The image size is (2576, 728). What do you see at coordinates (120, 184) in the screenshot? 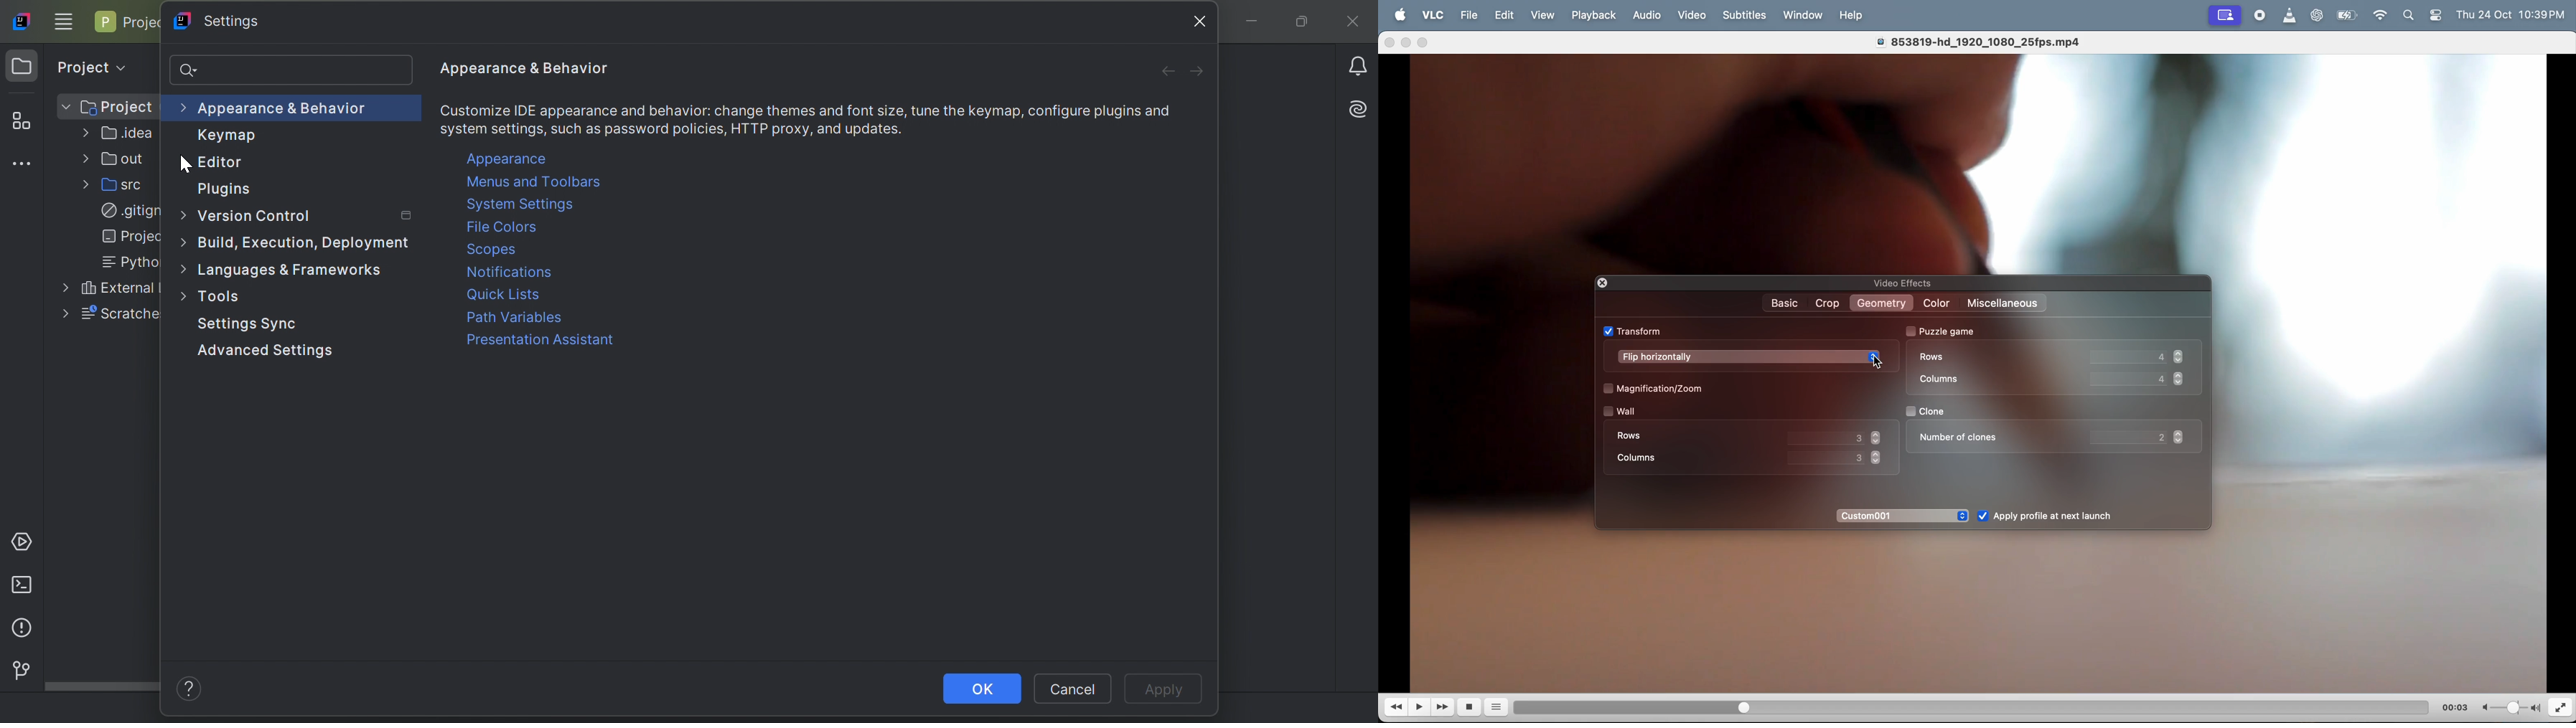
I see `src` at bounding box center [120, 184].